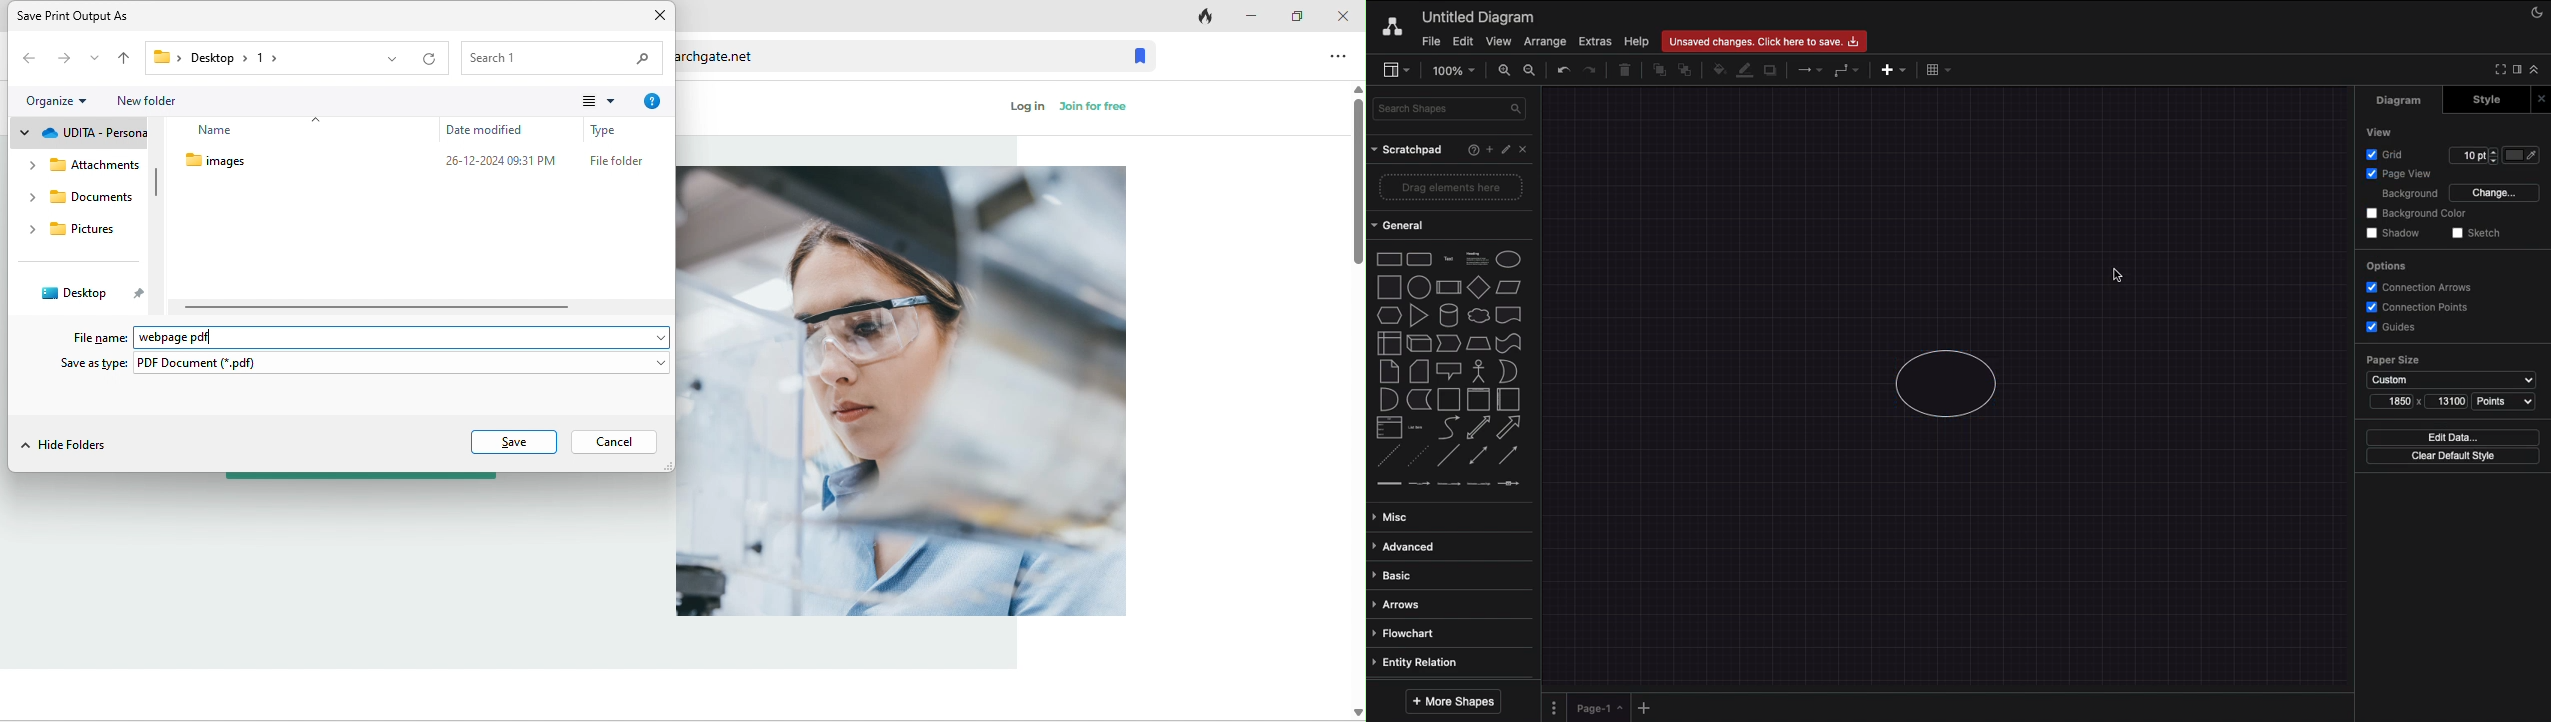 The width and height of the screenshot is (2576, 728). I want to click on Trapezoid, so click(1476, 344).